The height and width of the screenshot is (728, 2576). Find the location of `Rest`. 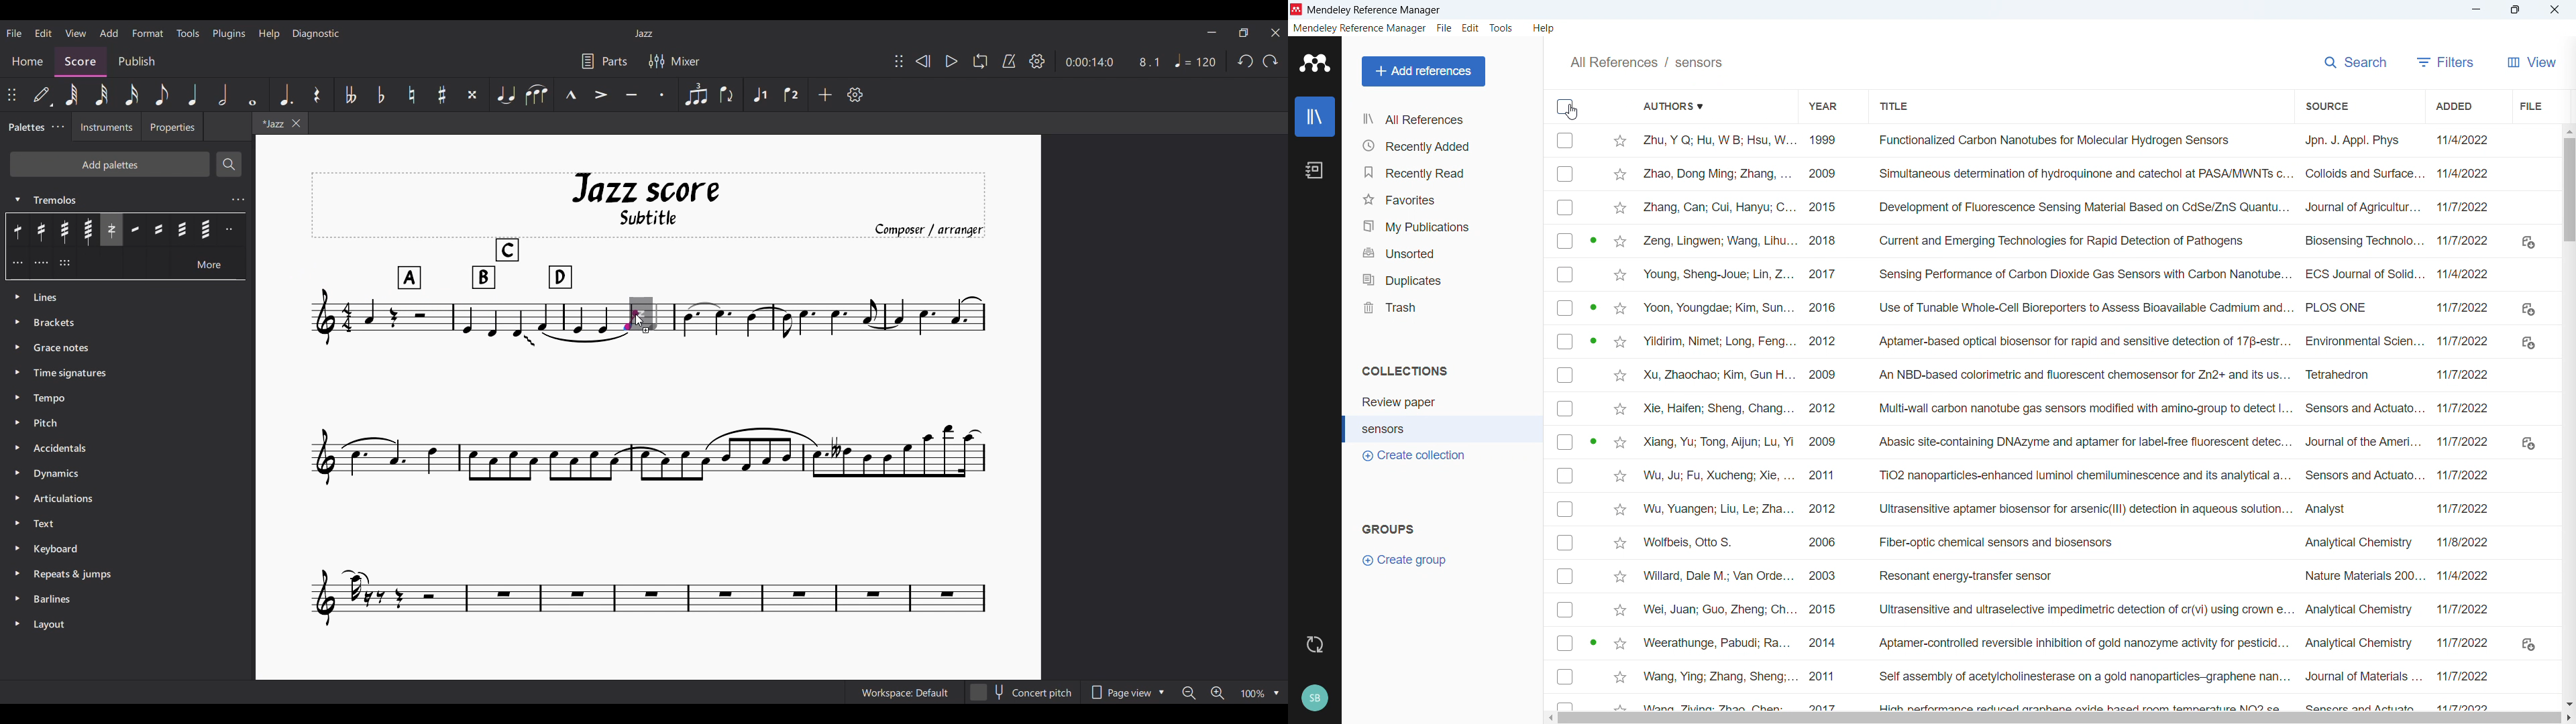

Rest is located at coordinates (318, 94).